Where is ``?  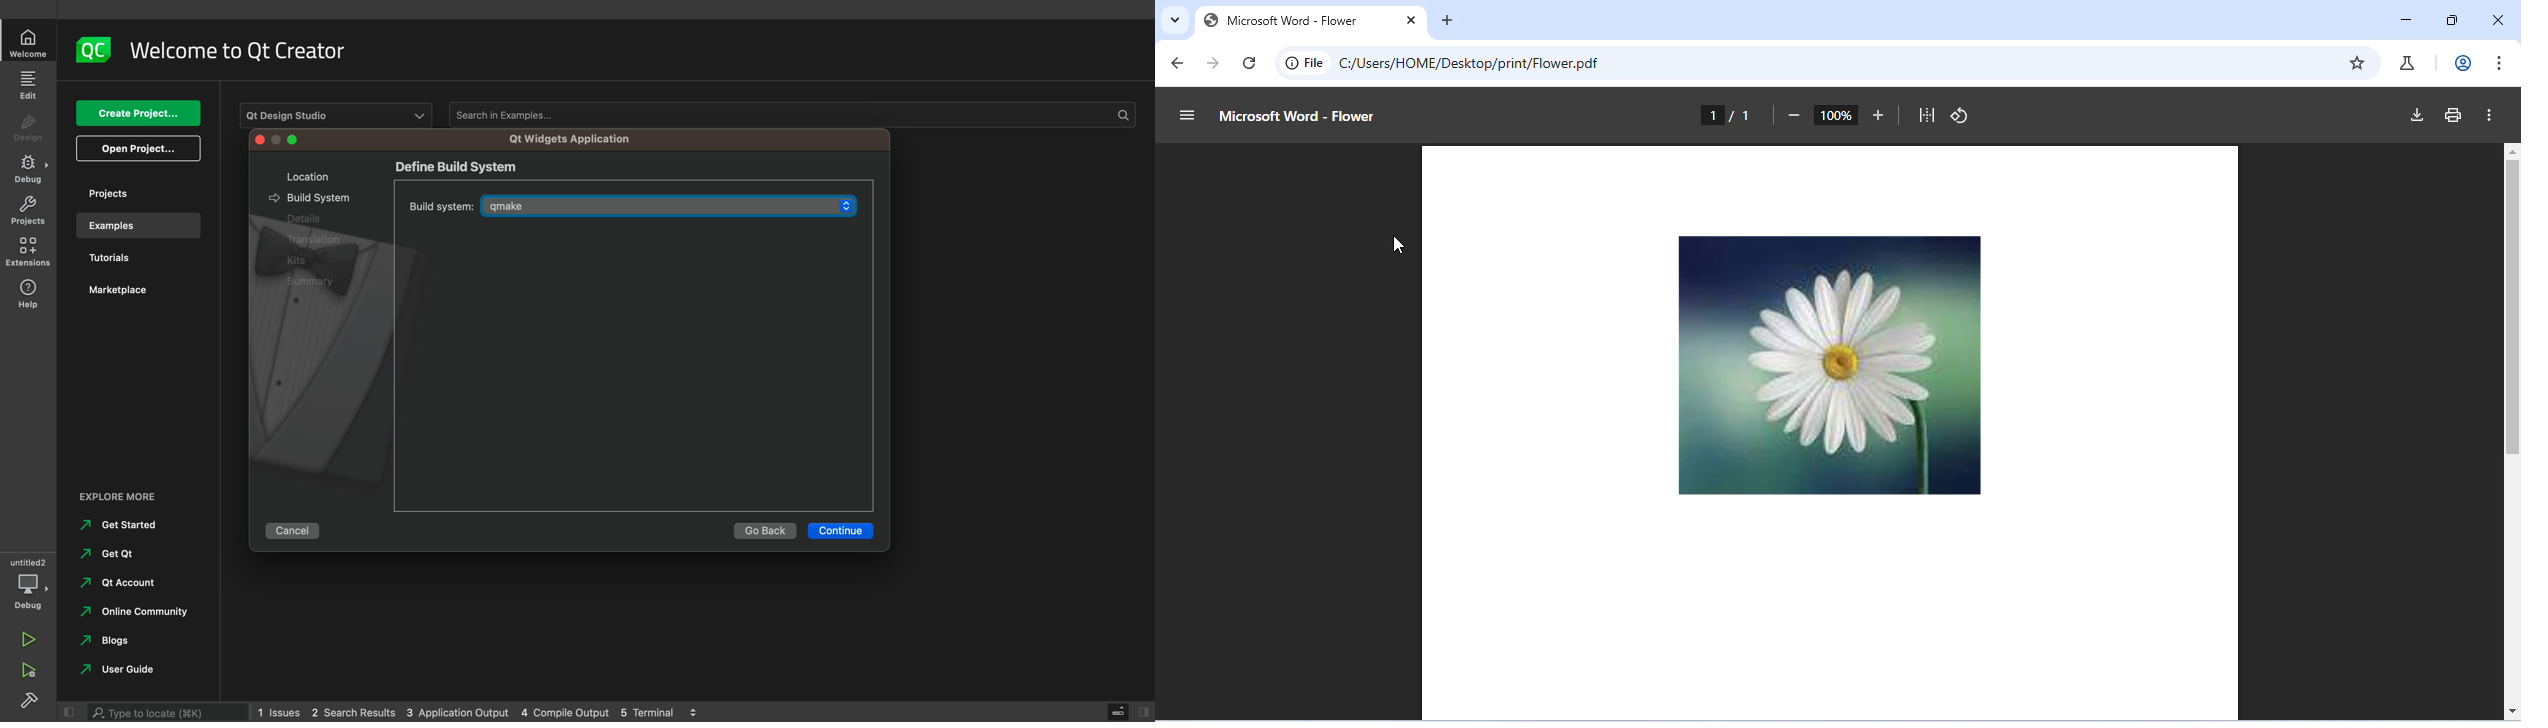  is located at coordinates (307, 197).